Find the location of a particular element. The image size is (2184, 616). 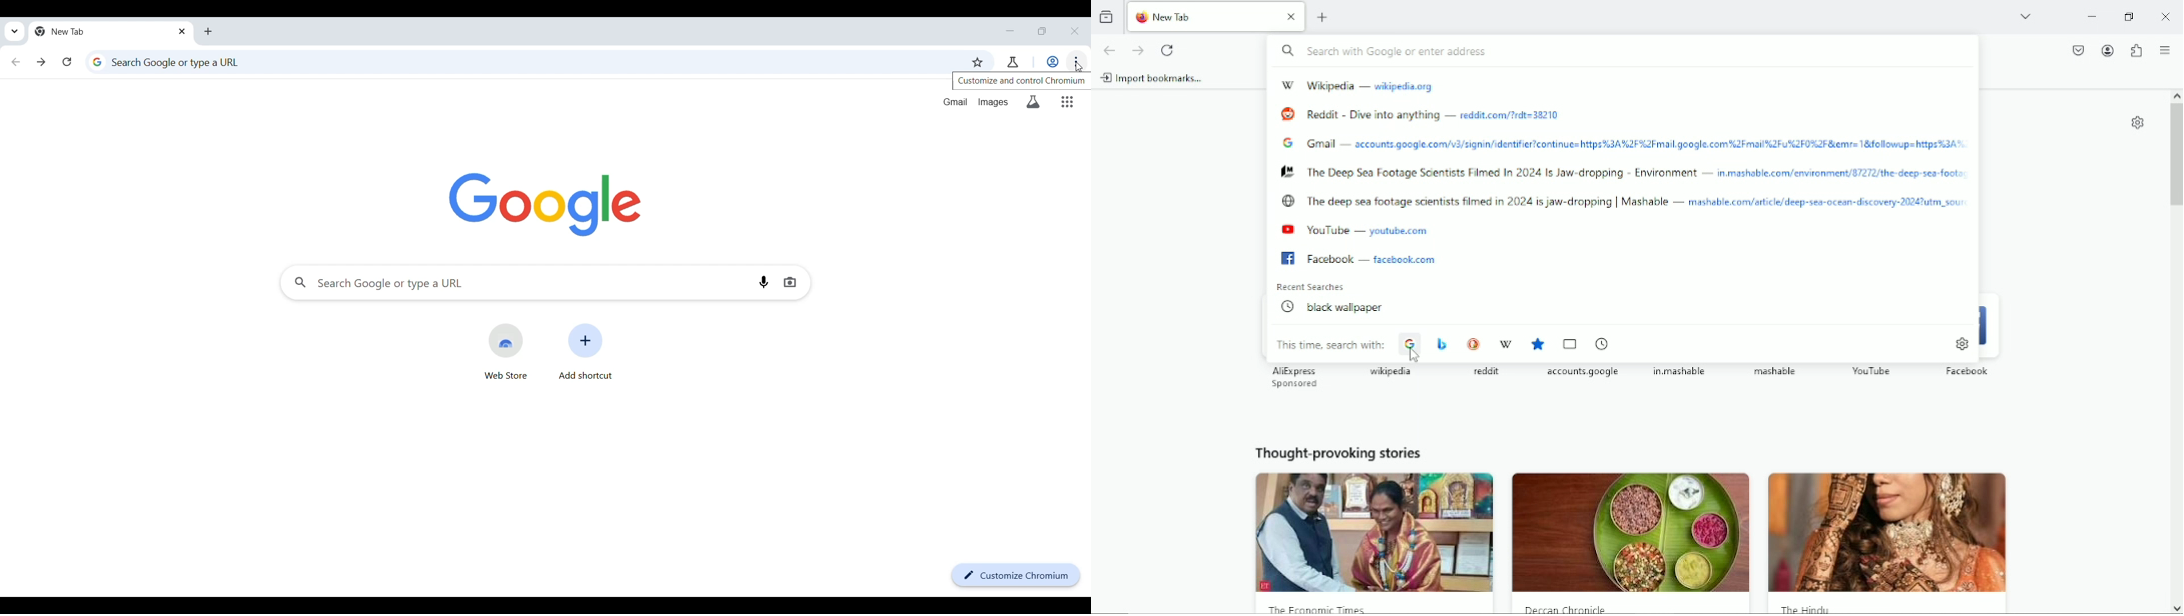

Work is located at coordinates (1053, 61).